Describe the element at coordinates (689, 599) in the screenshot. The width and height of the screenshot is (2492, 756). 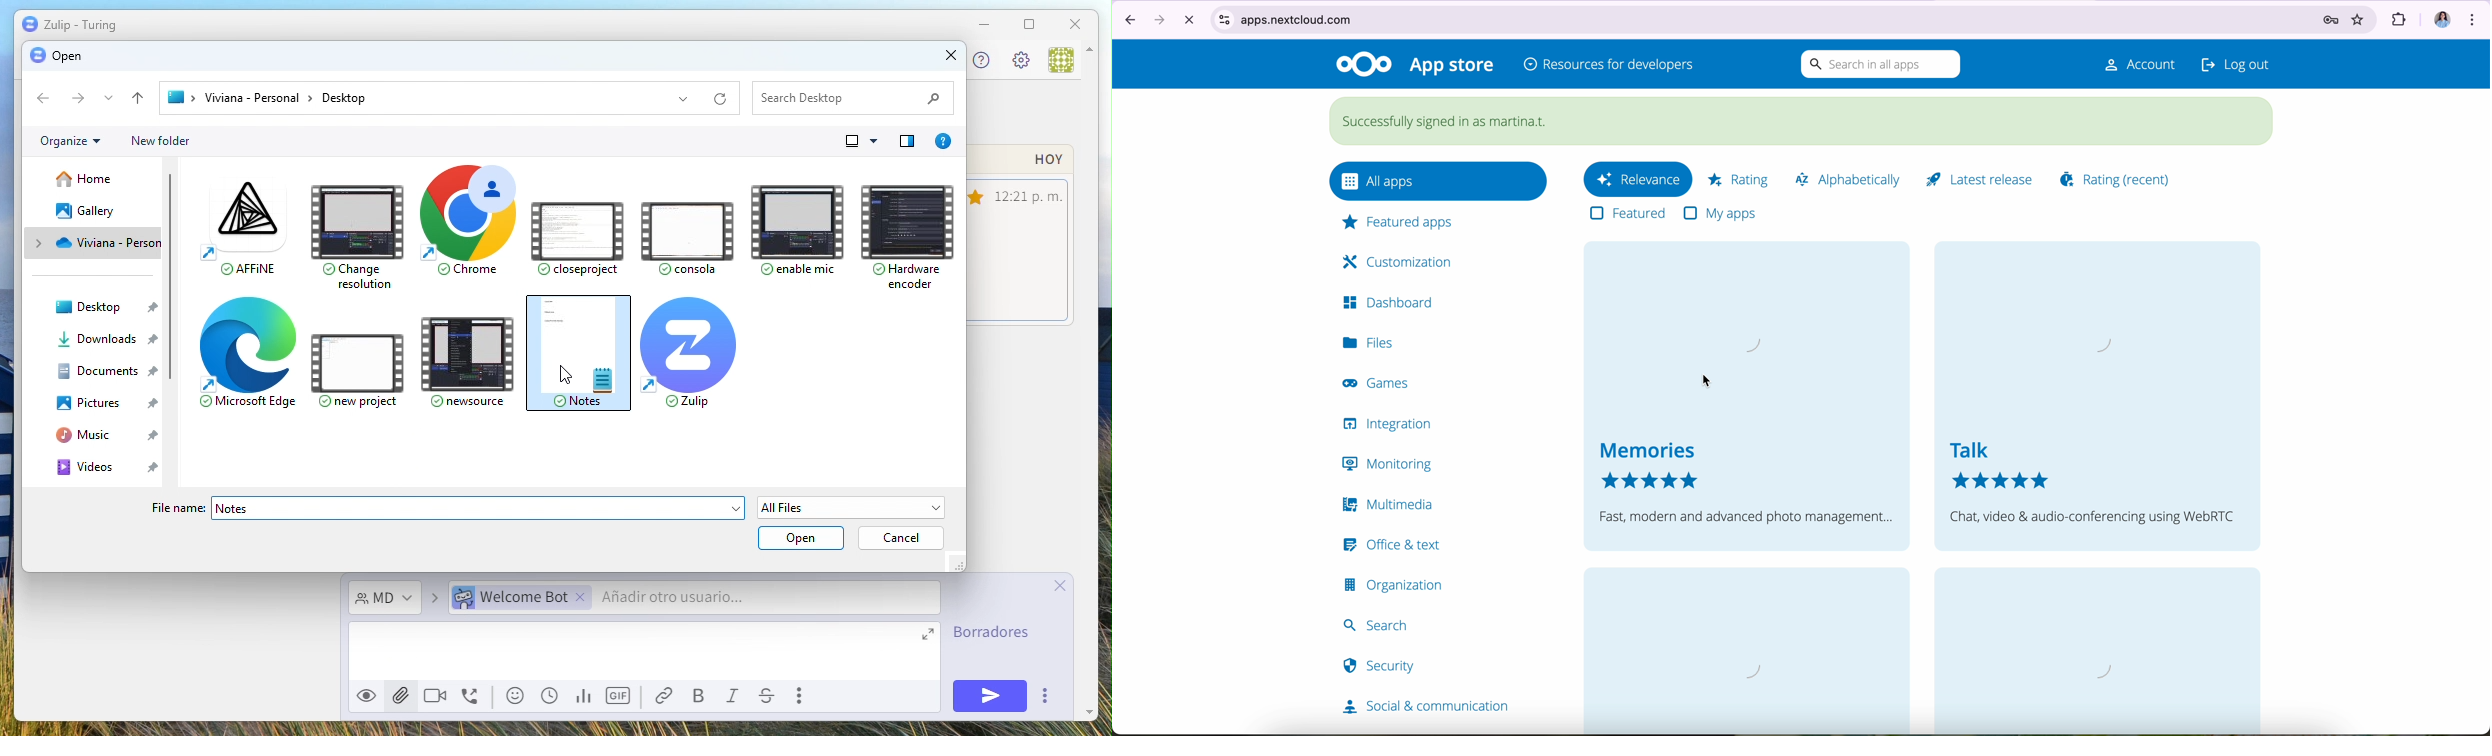
I see `Senders` at that location.